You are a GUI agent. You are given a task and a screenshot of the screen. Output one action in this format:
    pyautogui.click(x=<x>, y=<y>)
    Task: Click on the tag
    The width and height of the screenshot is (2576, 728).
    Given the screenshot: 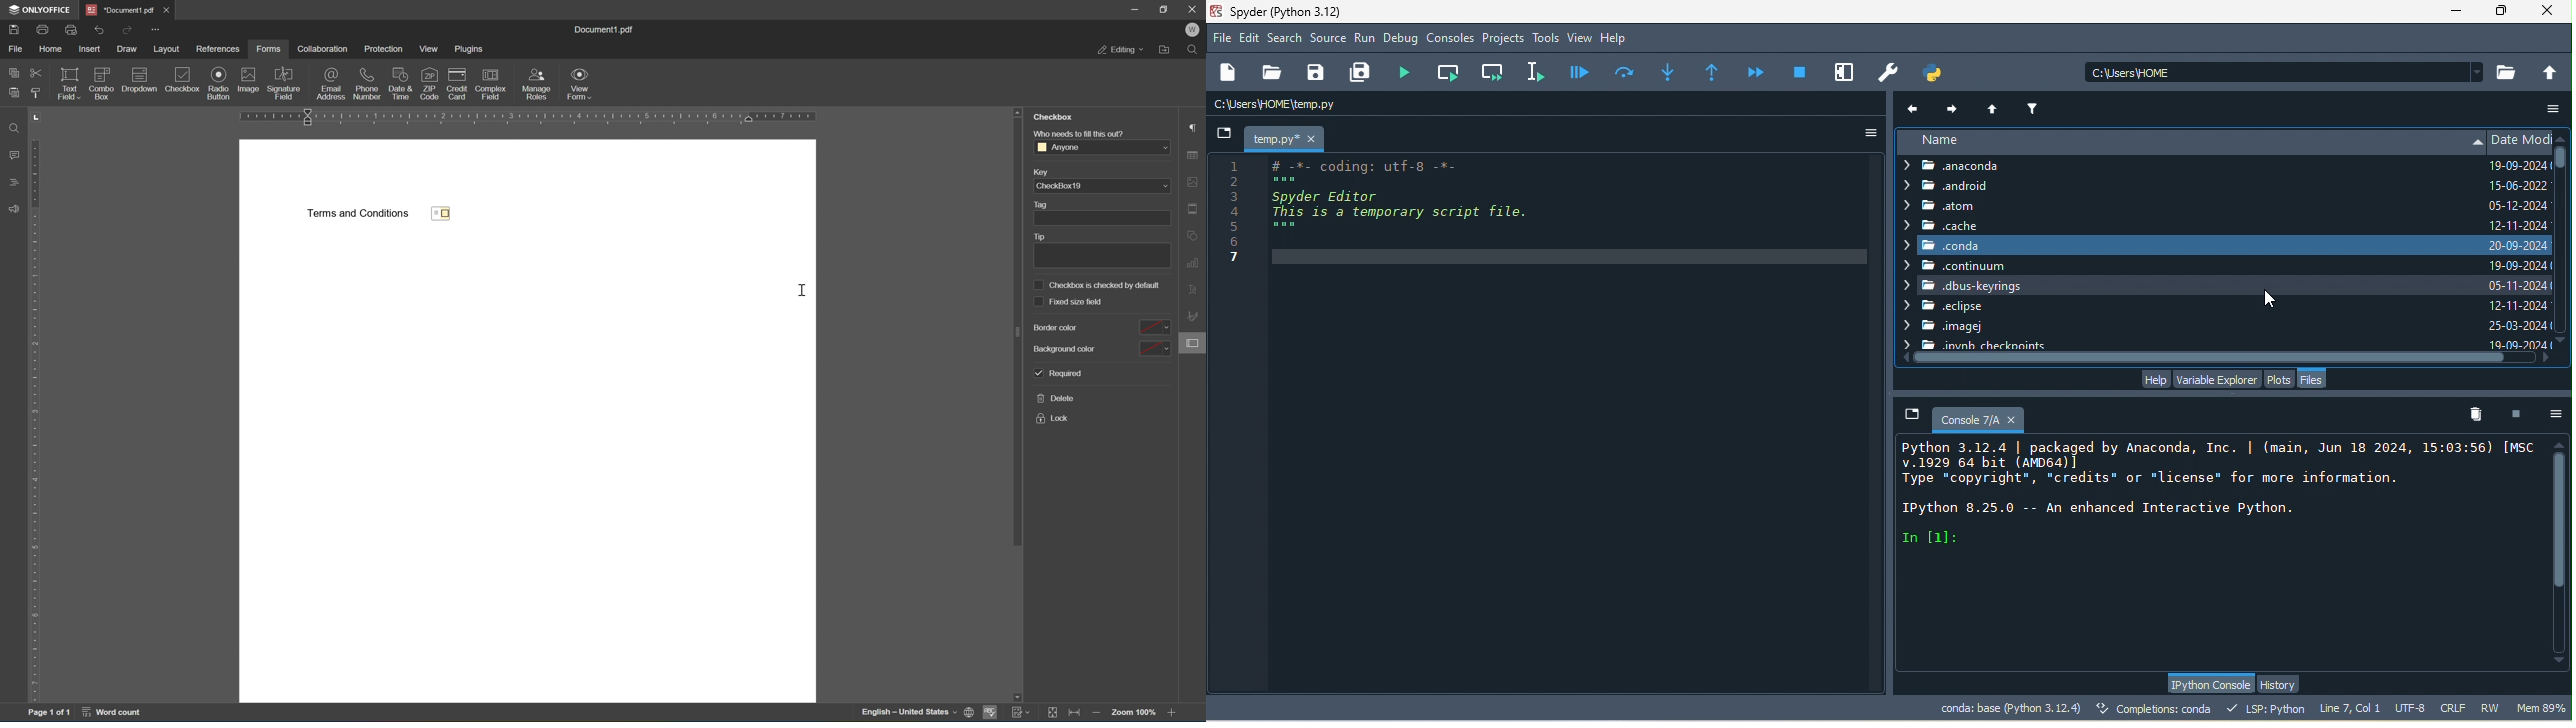 What is the action you would take?
    pyautogui.click(x=1098, y=213)
    